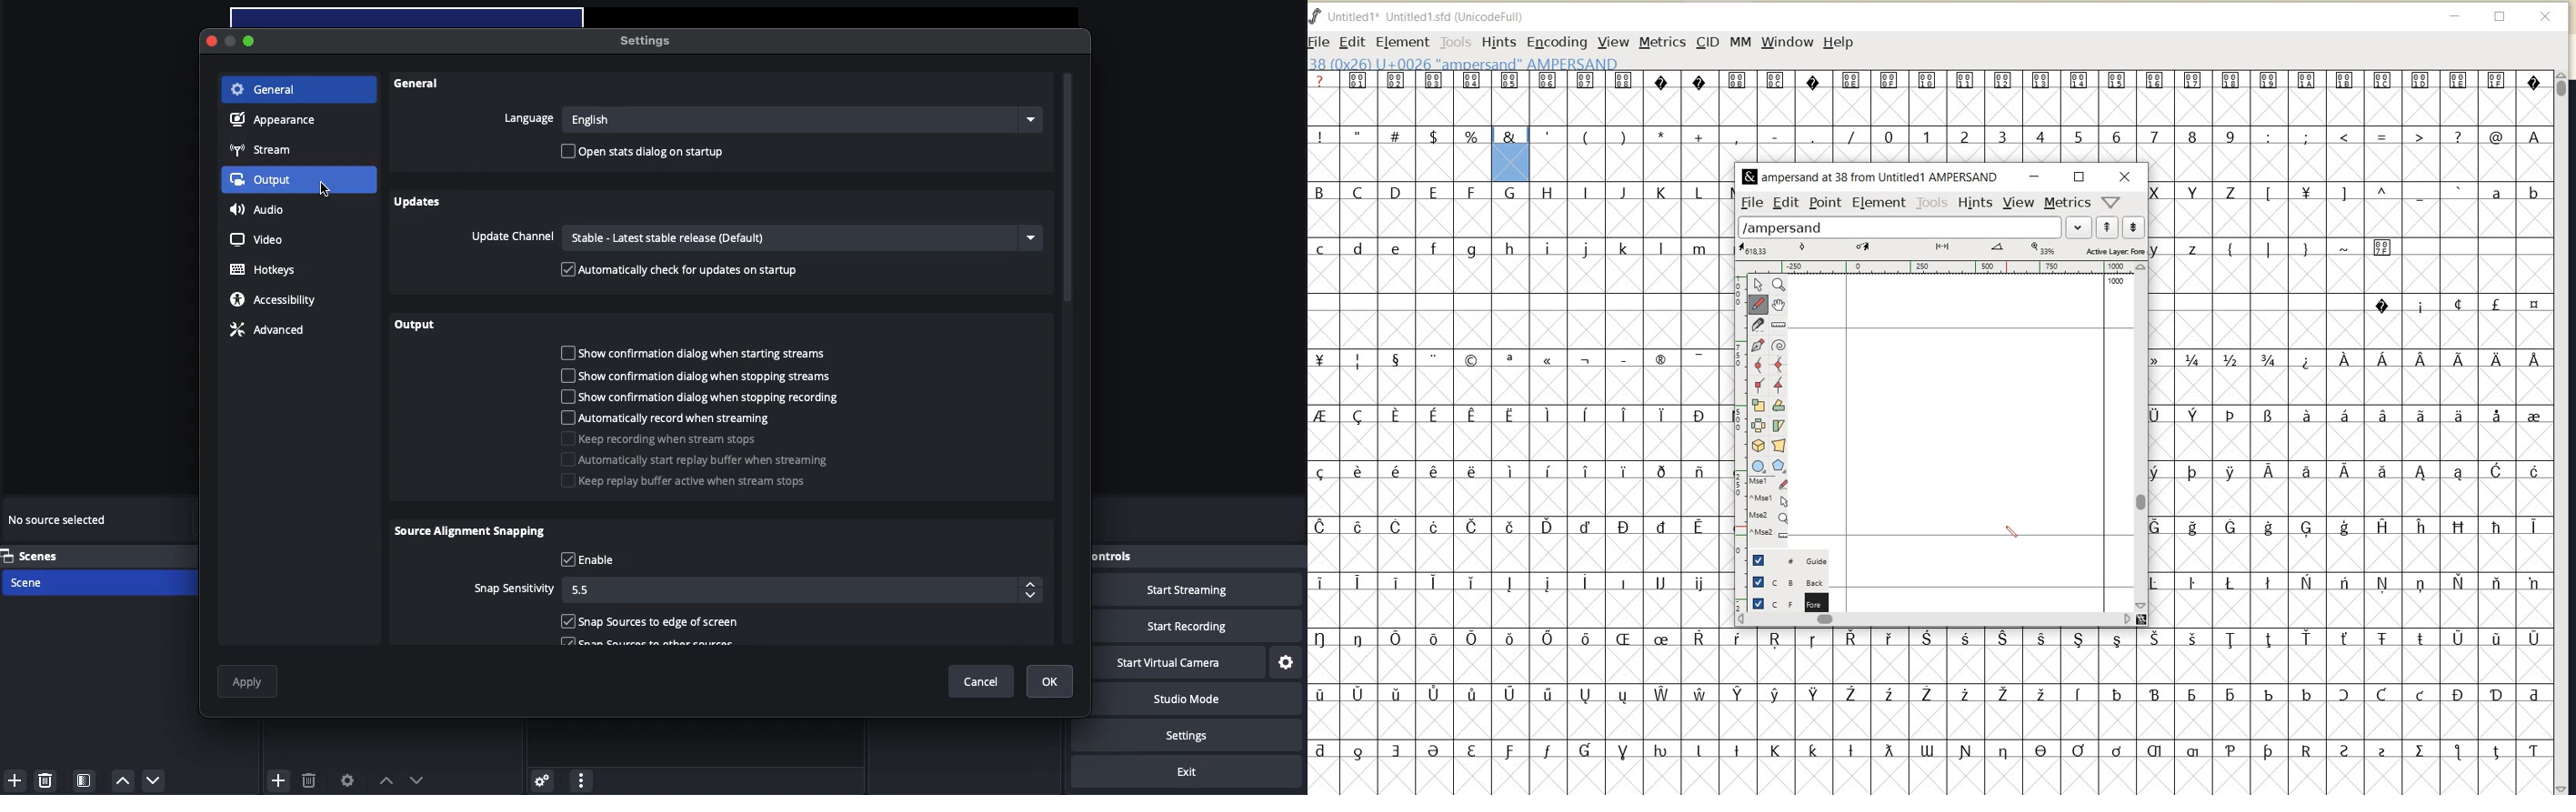 This screenshot has width=2576, height=812. I want to click on Delete, so click(308, 780).